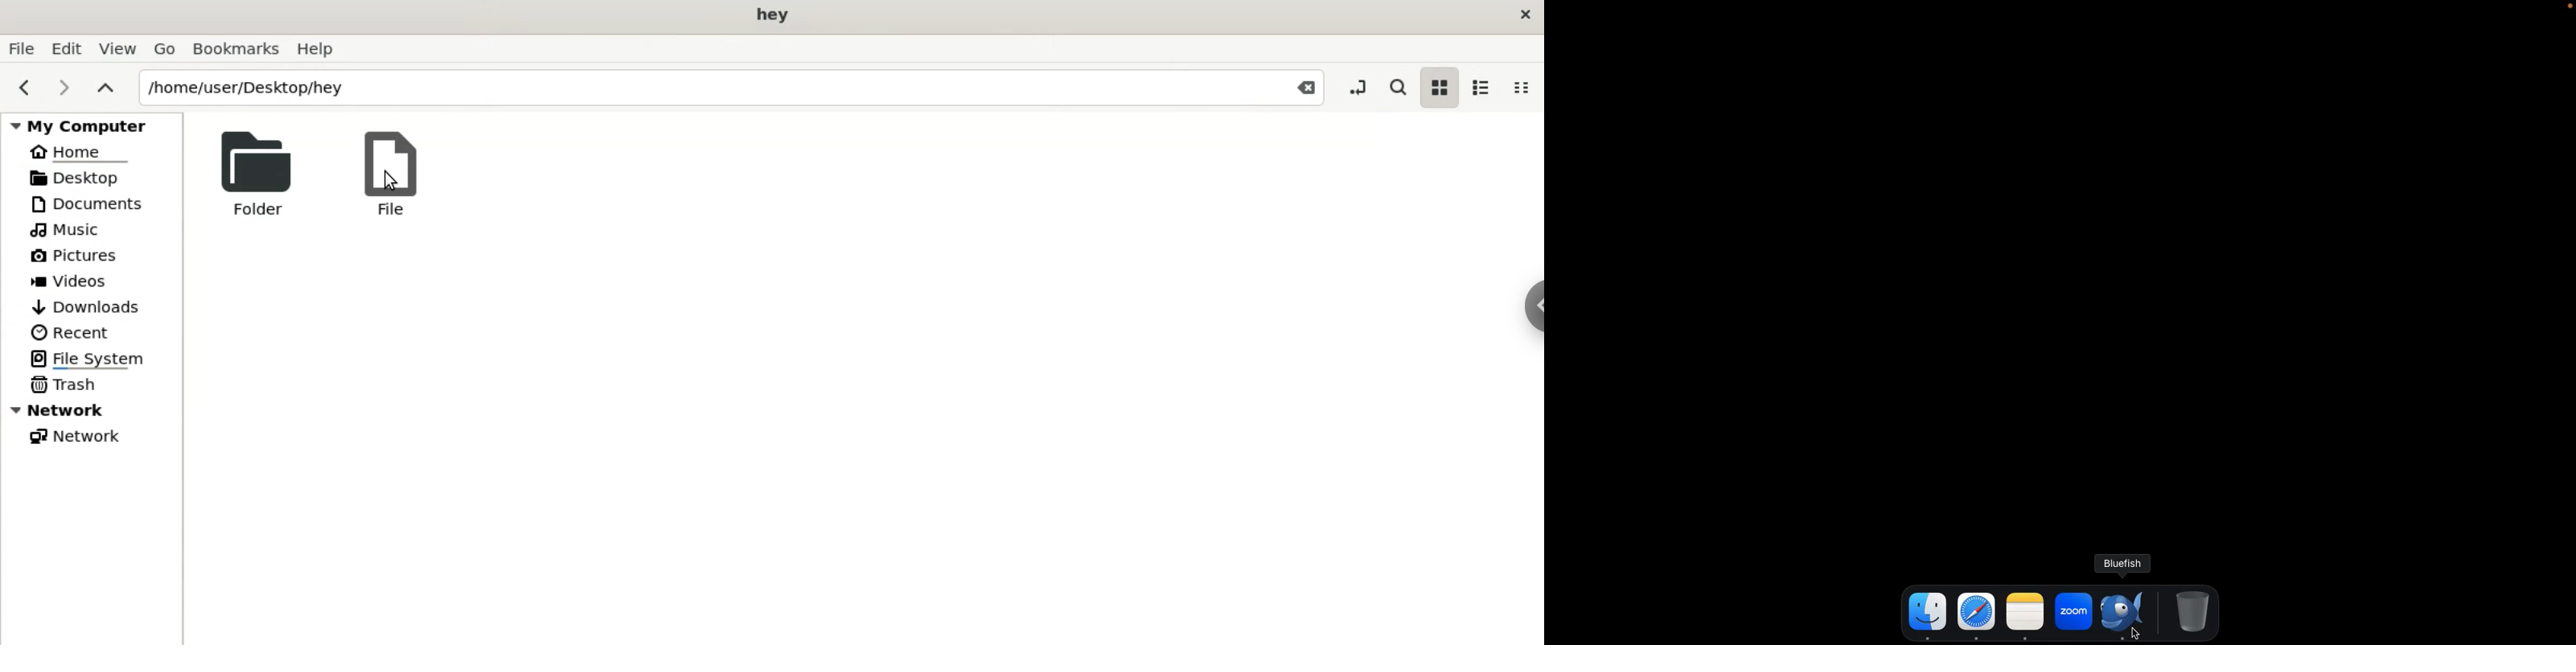  Describe the element at coordinates (1929, 612) in the screenshot. I see `finder` at that location.